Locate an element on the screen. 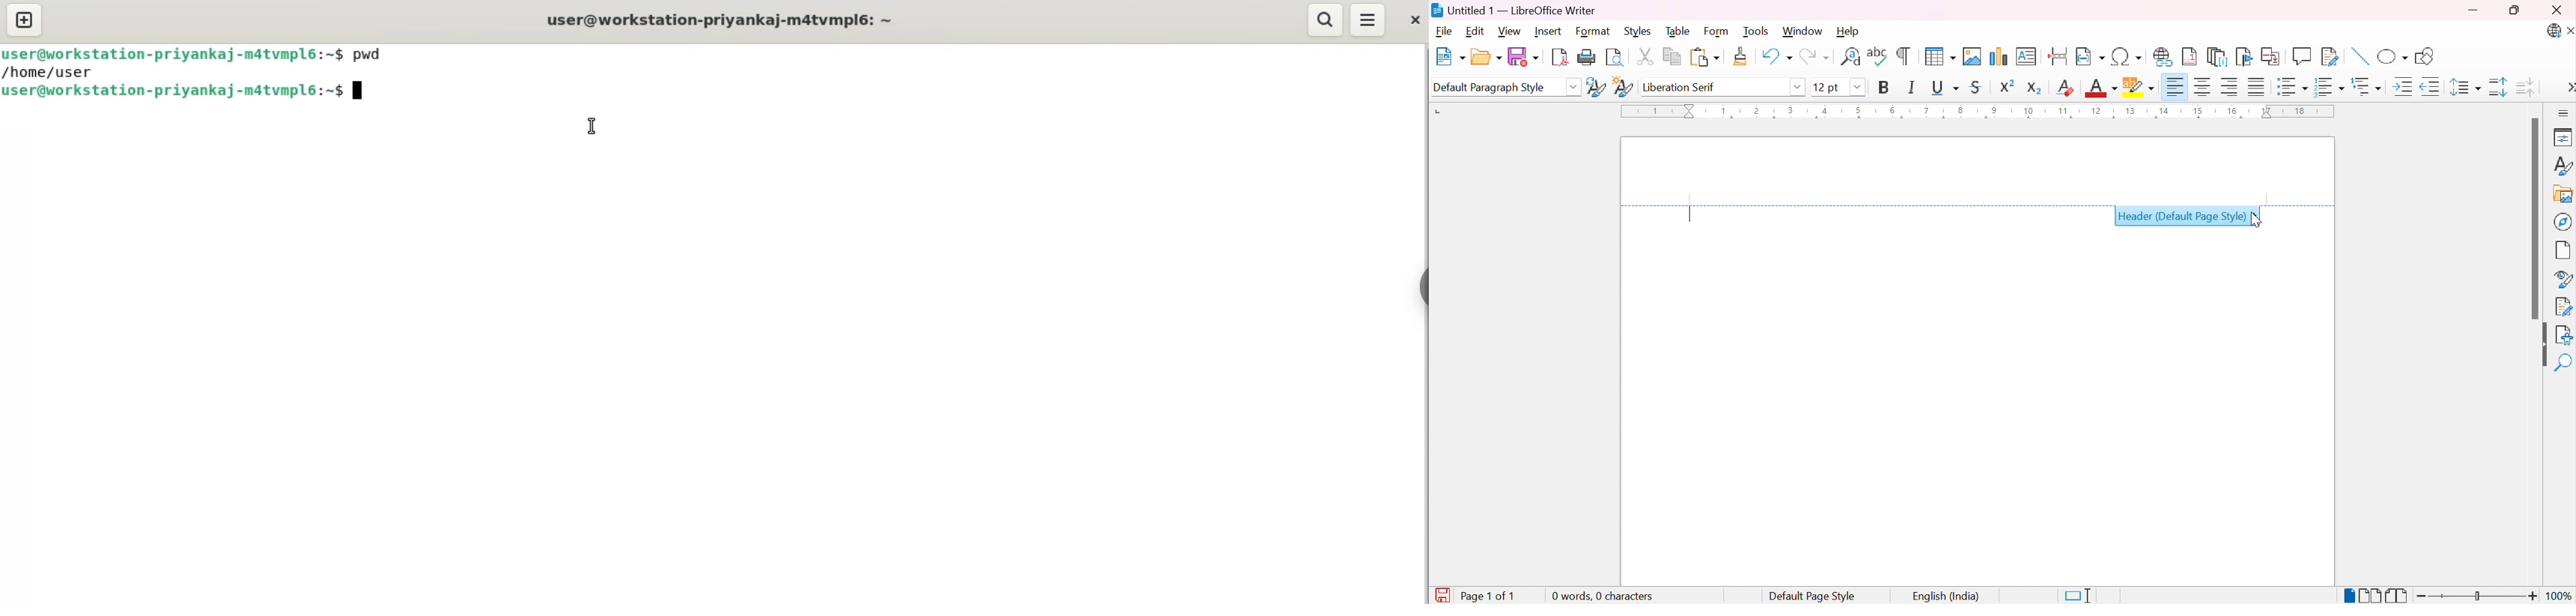 The height and width of the screenshot is (616, 2576). Font color is located at coordinates (2101, 89).